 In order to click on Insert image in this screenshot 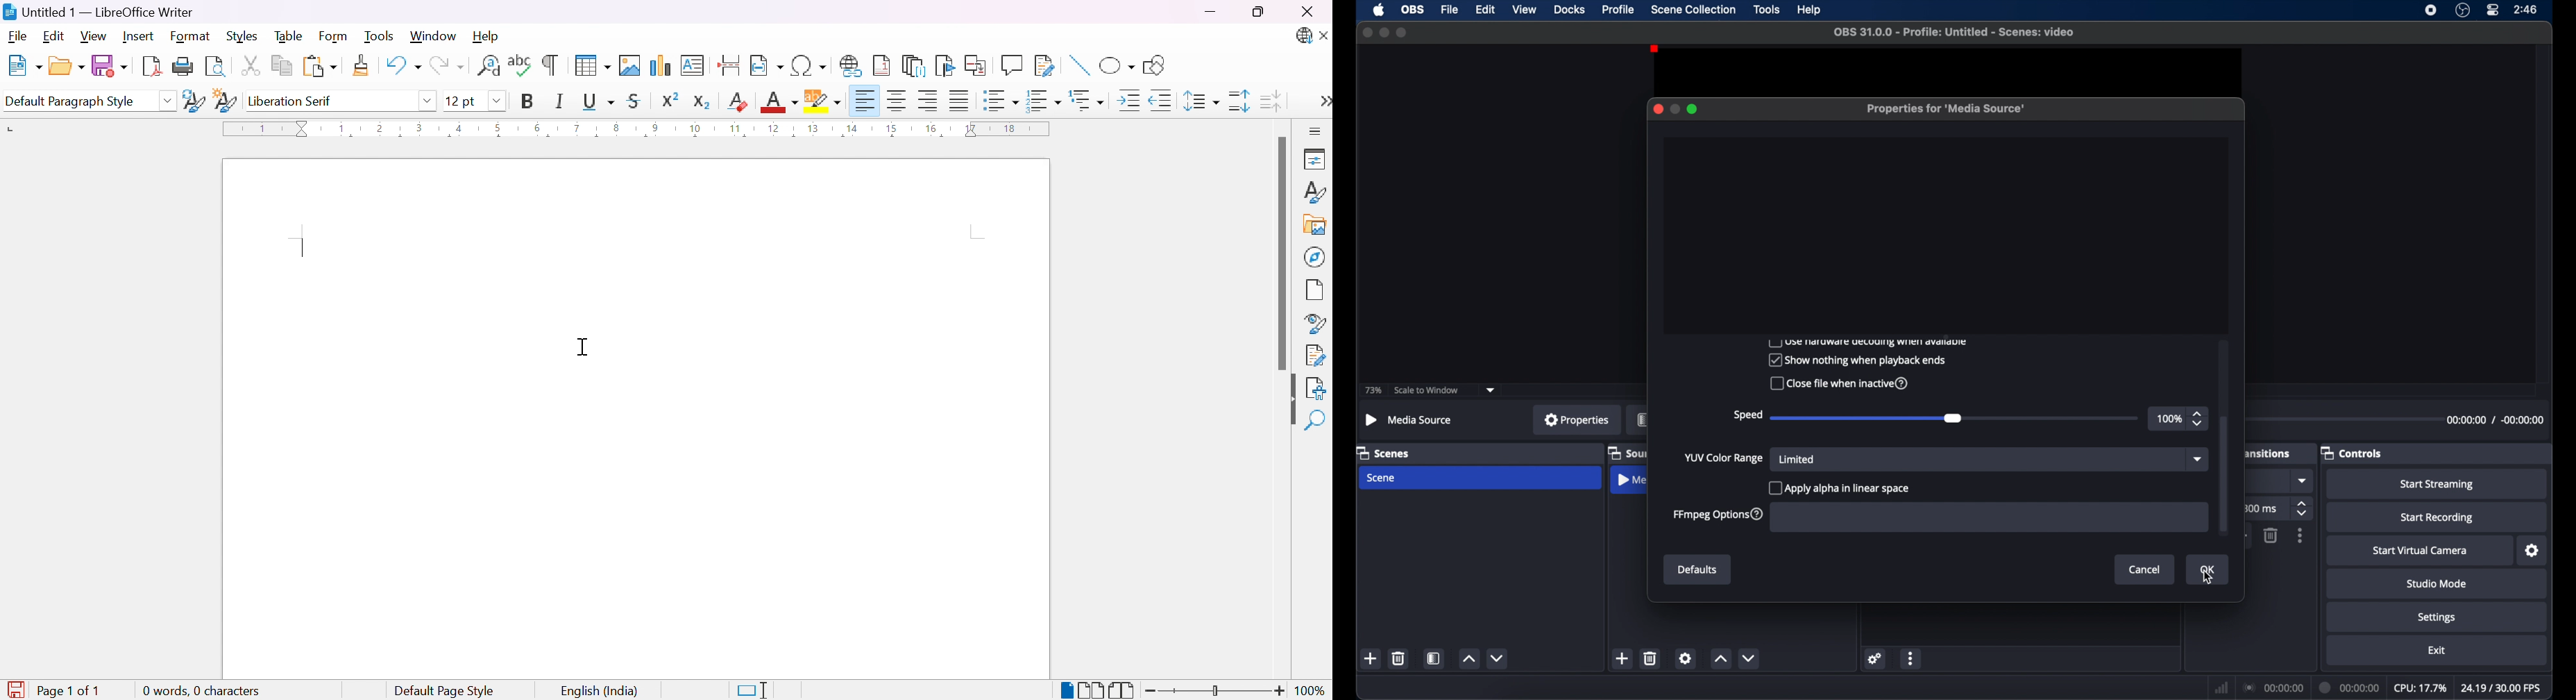, I will do `click(1316, 226)`.